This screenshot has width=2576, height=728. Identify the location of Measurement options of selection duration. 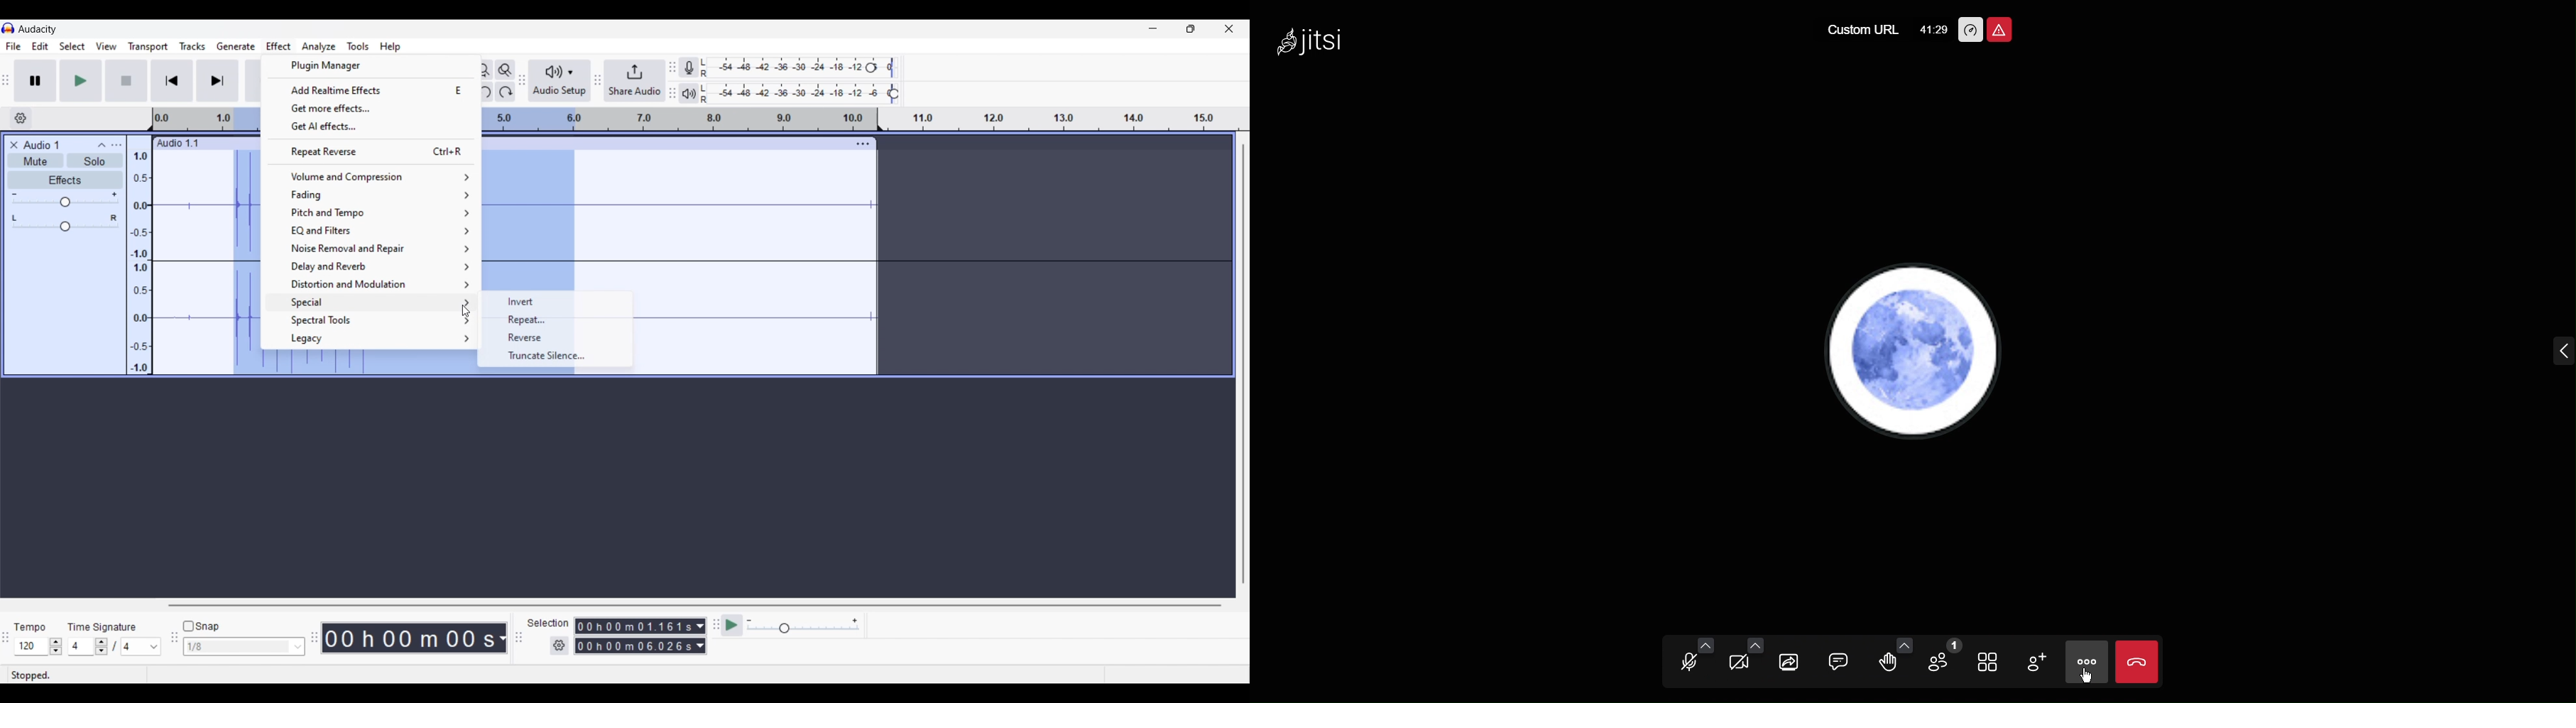
(700, 637).